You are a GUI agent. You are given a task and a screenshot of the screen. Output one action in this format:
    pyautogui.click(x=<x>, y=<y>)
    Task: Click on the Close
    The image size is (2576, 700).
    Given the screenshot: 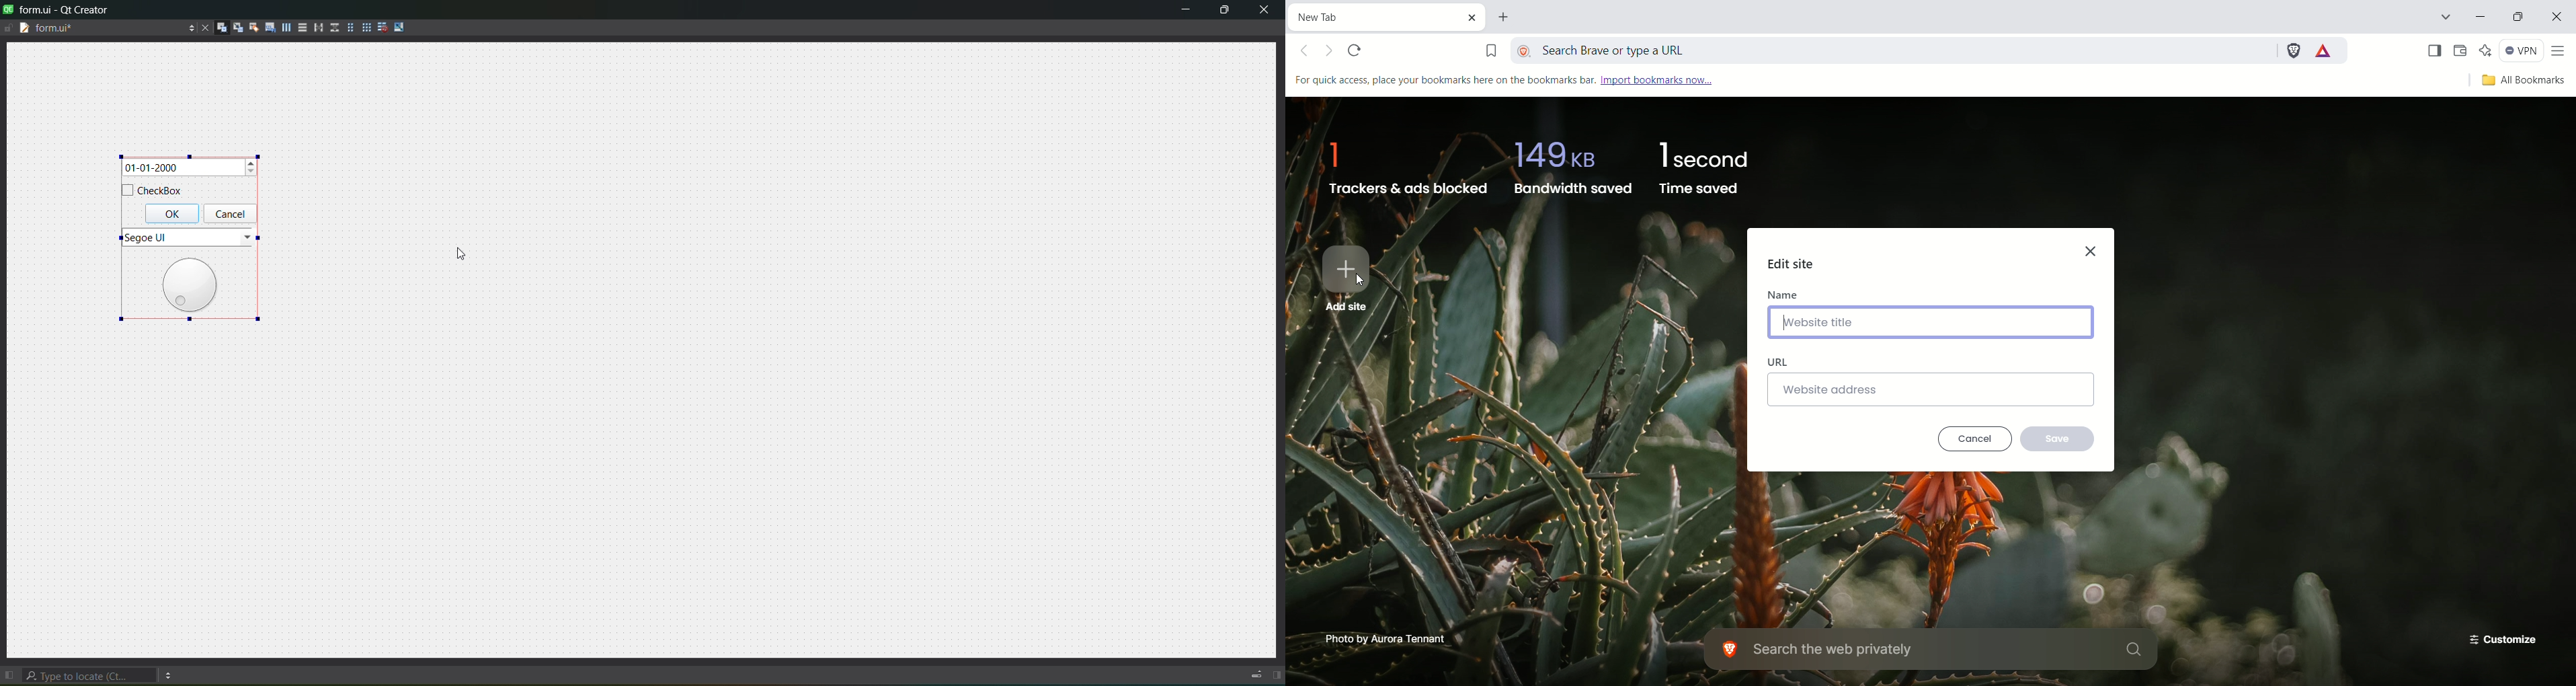 What is the action you would take?
    pyautogui.click(x=203, y=27)
    